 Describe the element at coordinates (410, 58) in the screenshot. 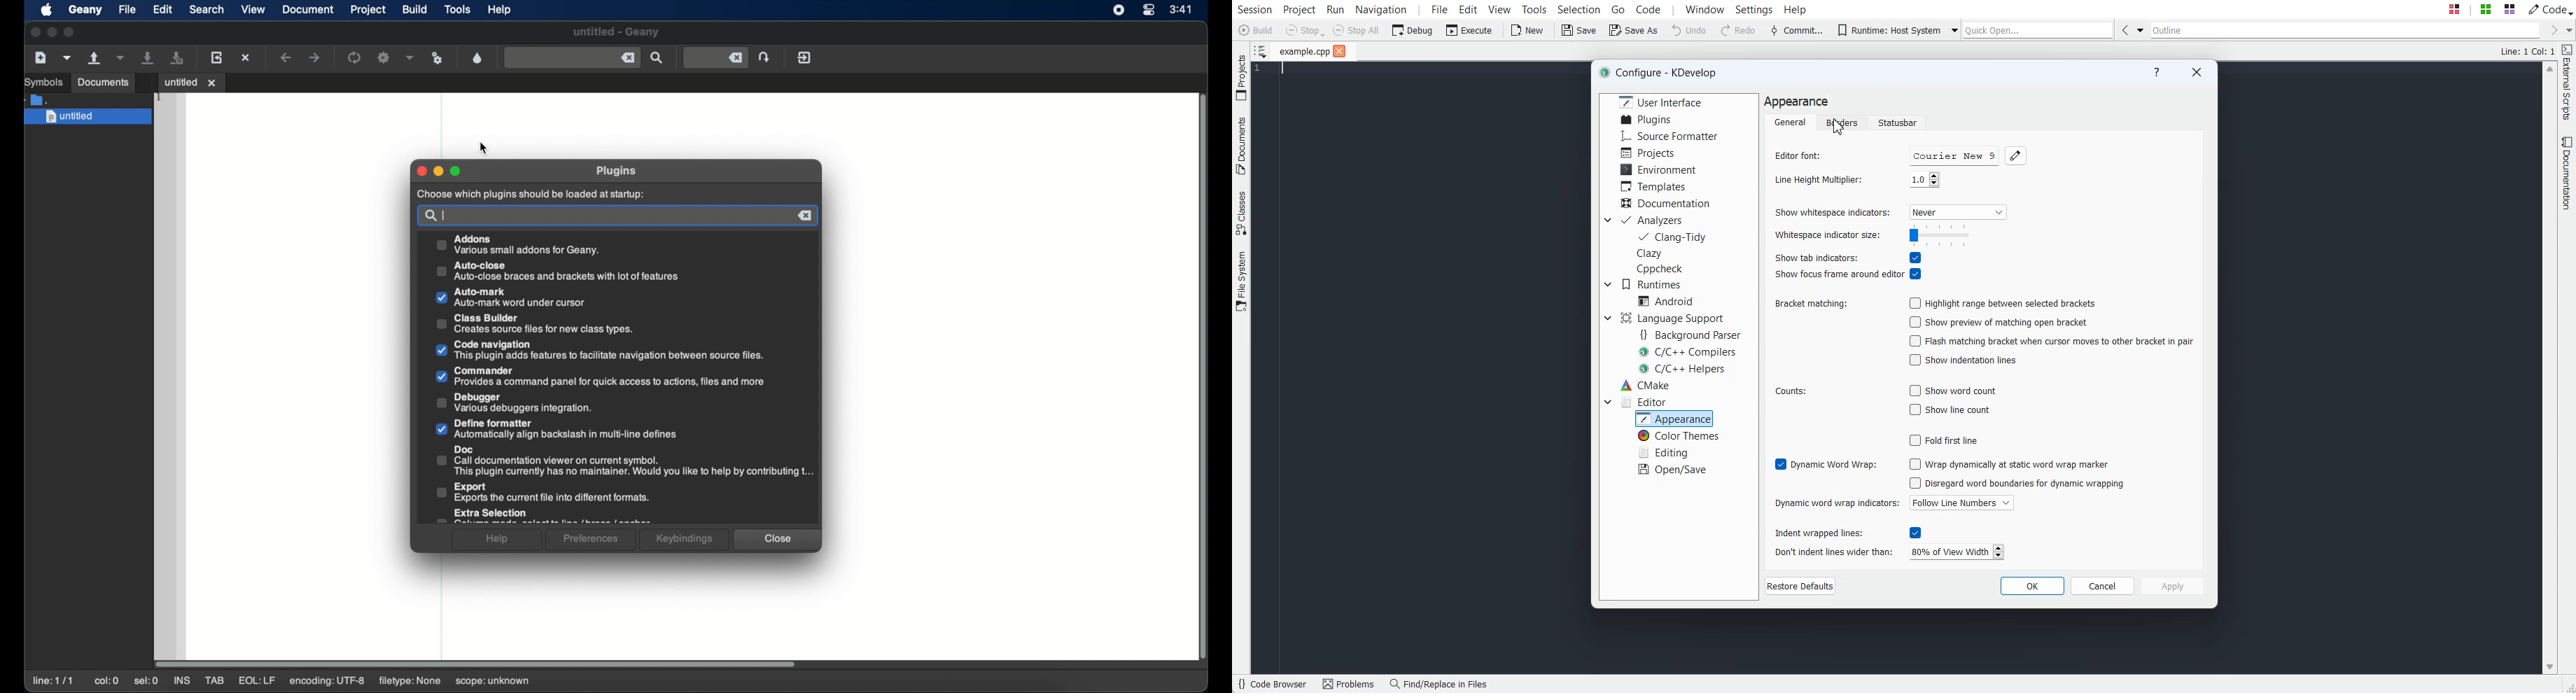

I see `choose more build actions` at that location.